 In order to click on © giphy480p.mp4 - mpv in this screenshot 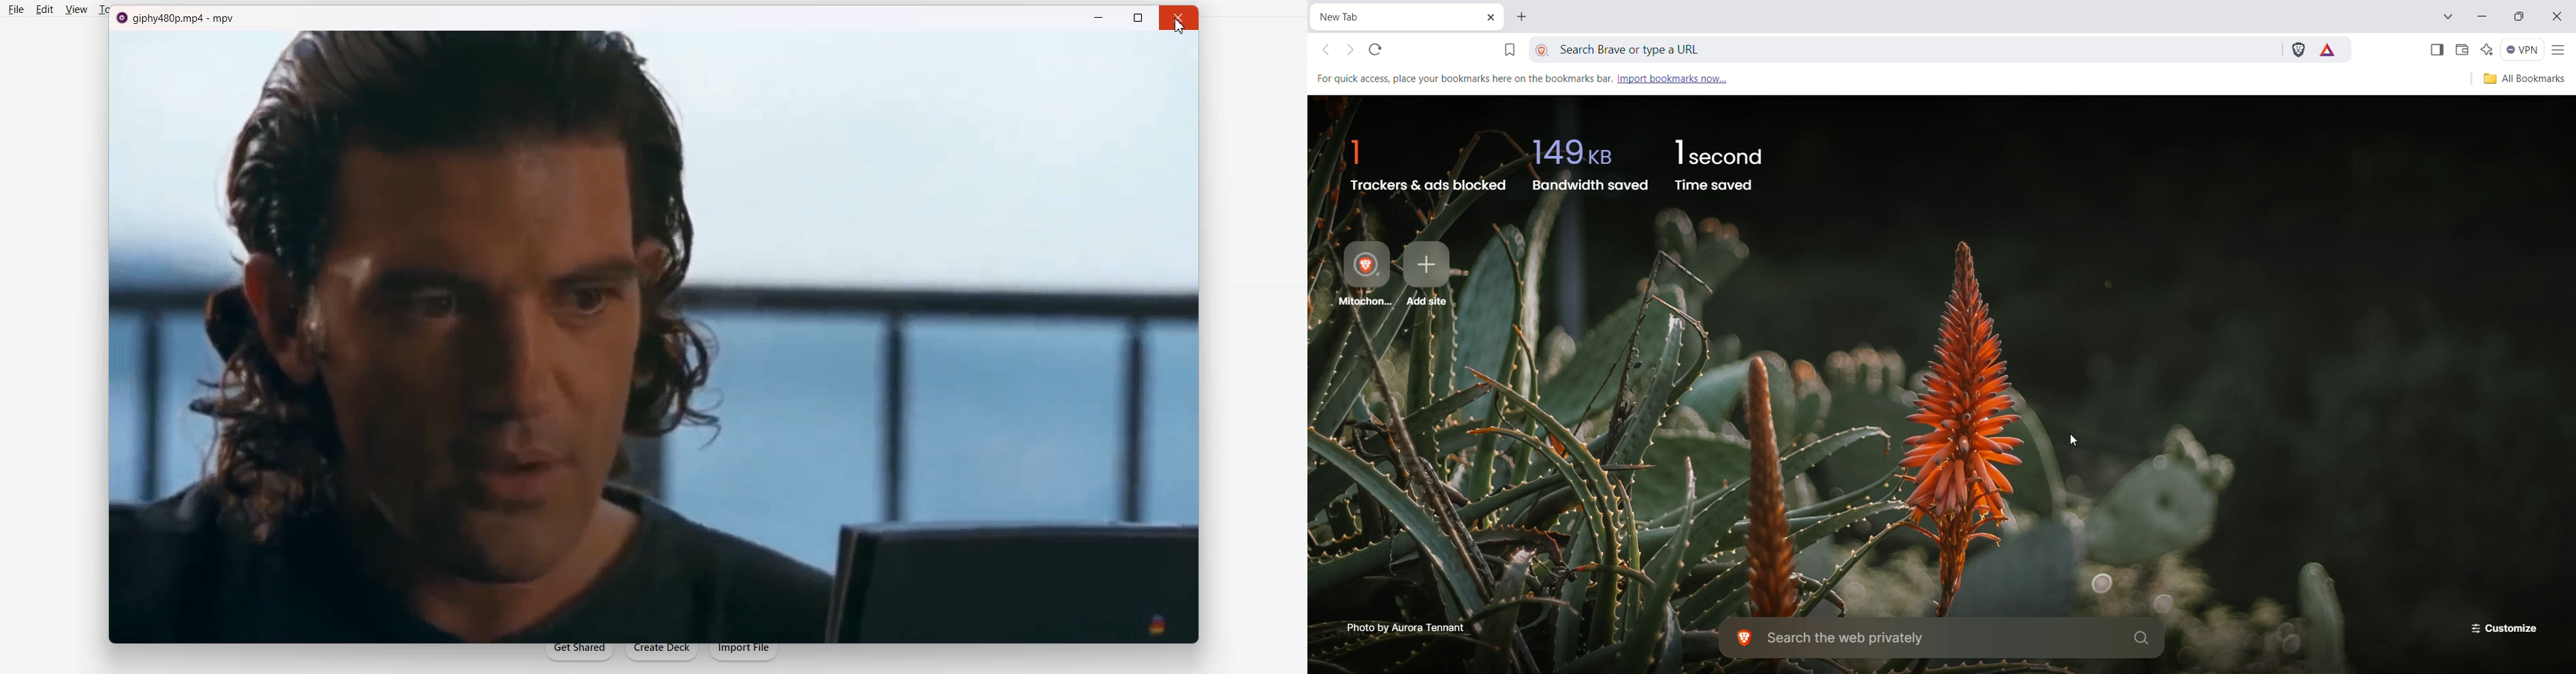, I will do `click(177, 19)`.